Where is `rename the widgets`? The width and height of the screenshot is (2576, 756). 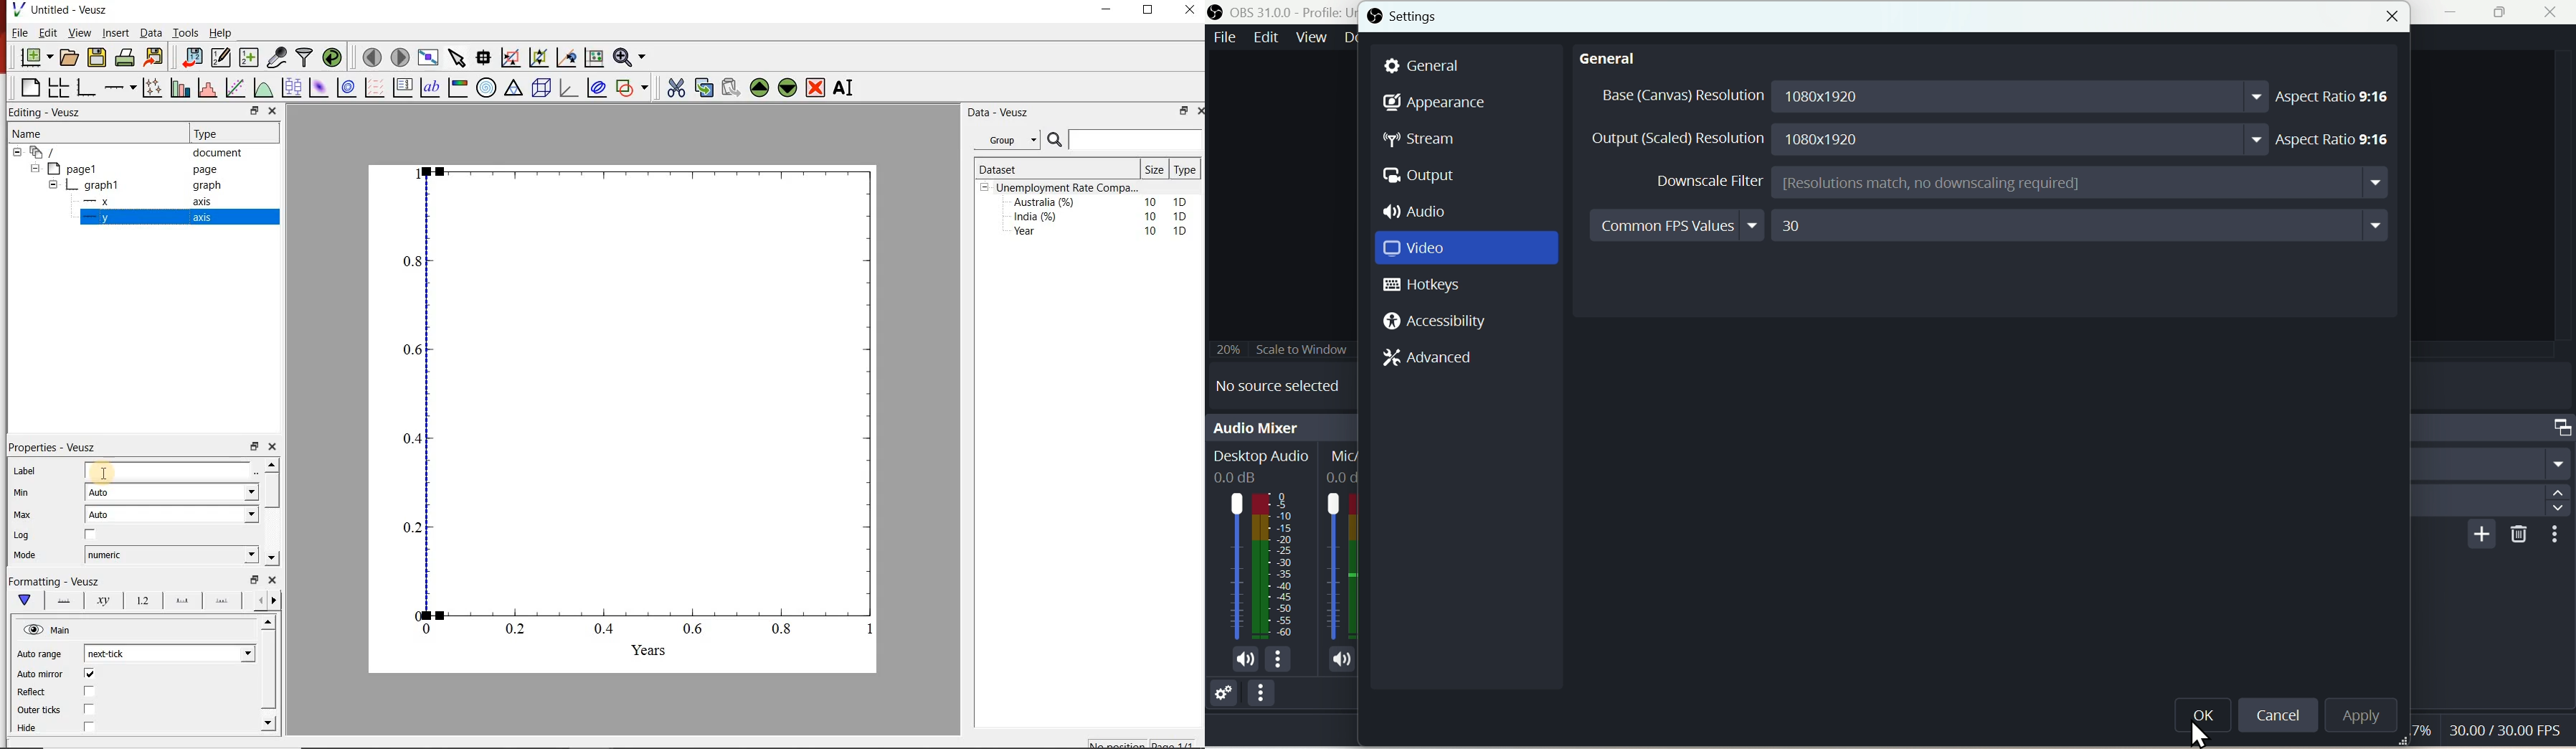 rename the widgets is located at coordinates (846, 88).